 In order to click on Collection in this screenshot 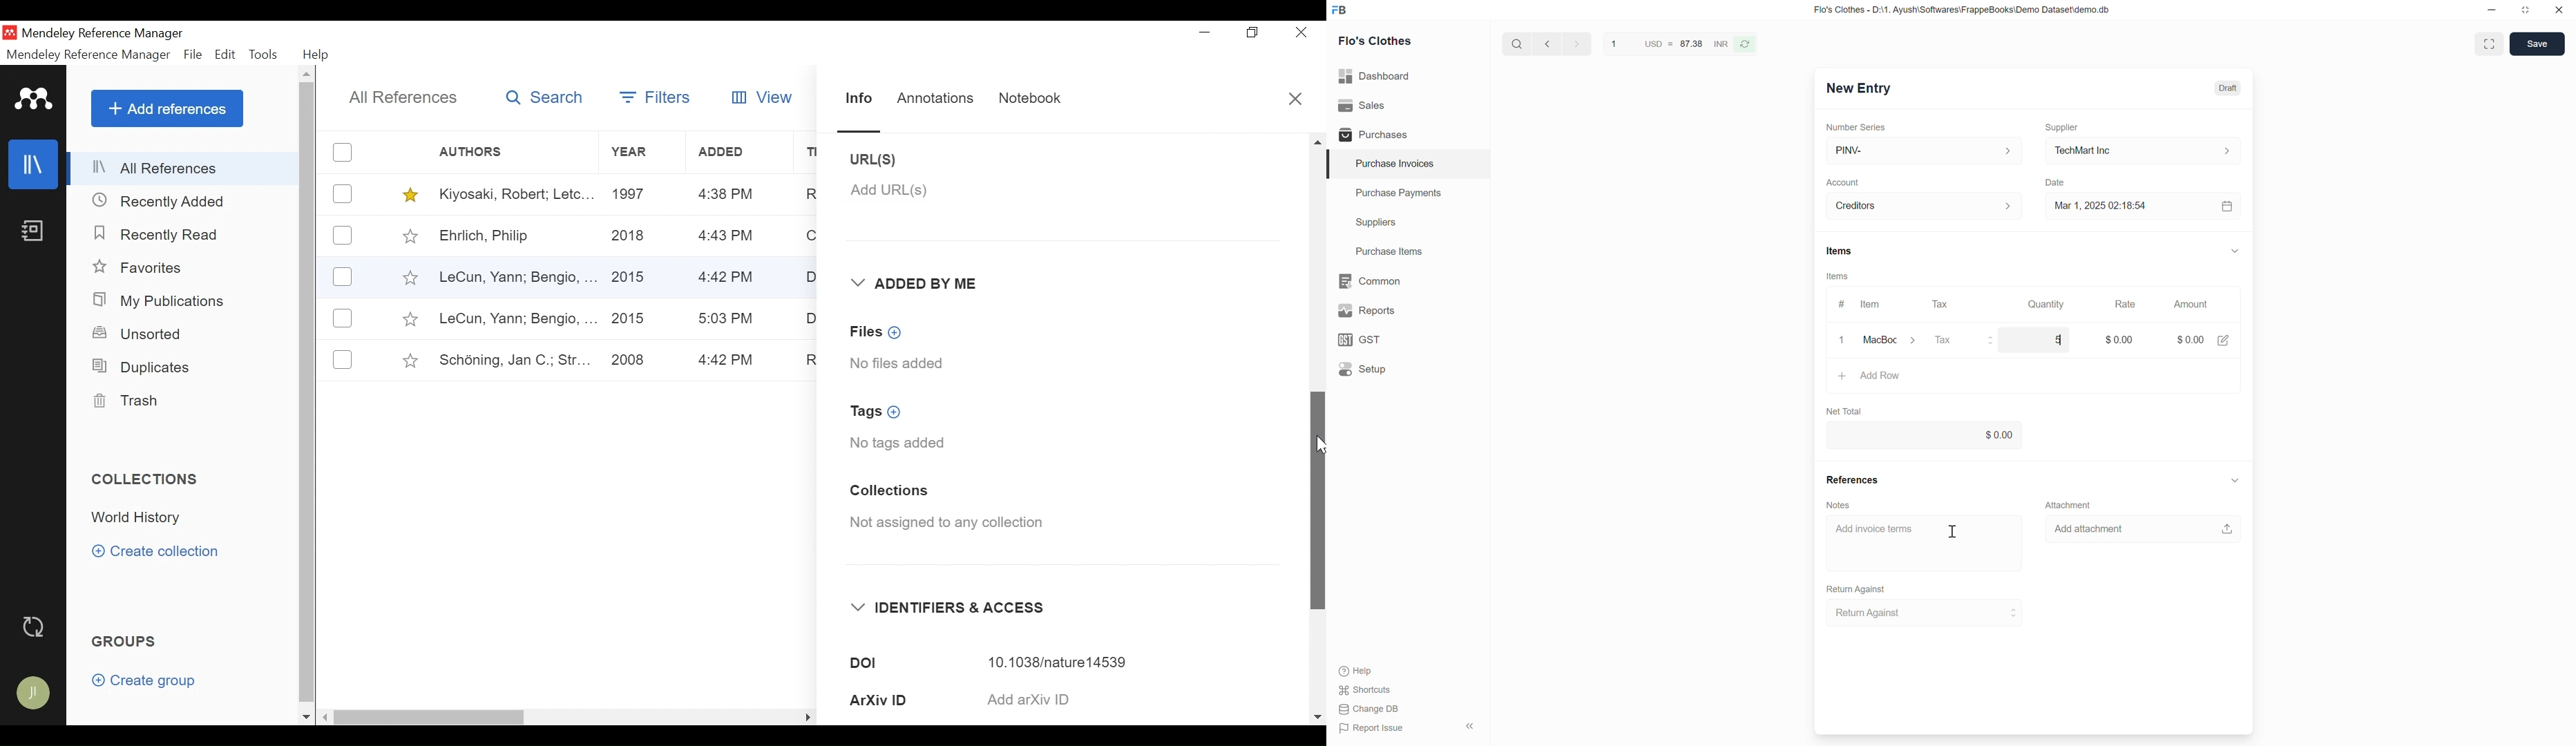, I will do `click(140, 518)`.